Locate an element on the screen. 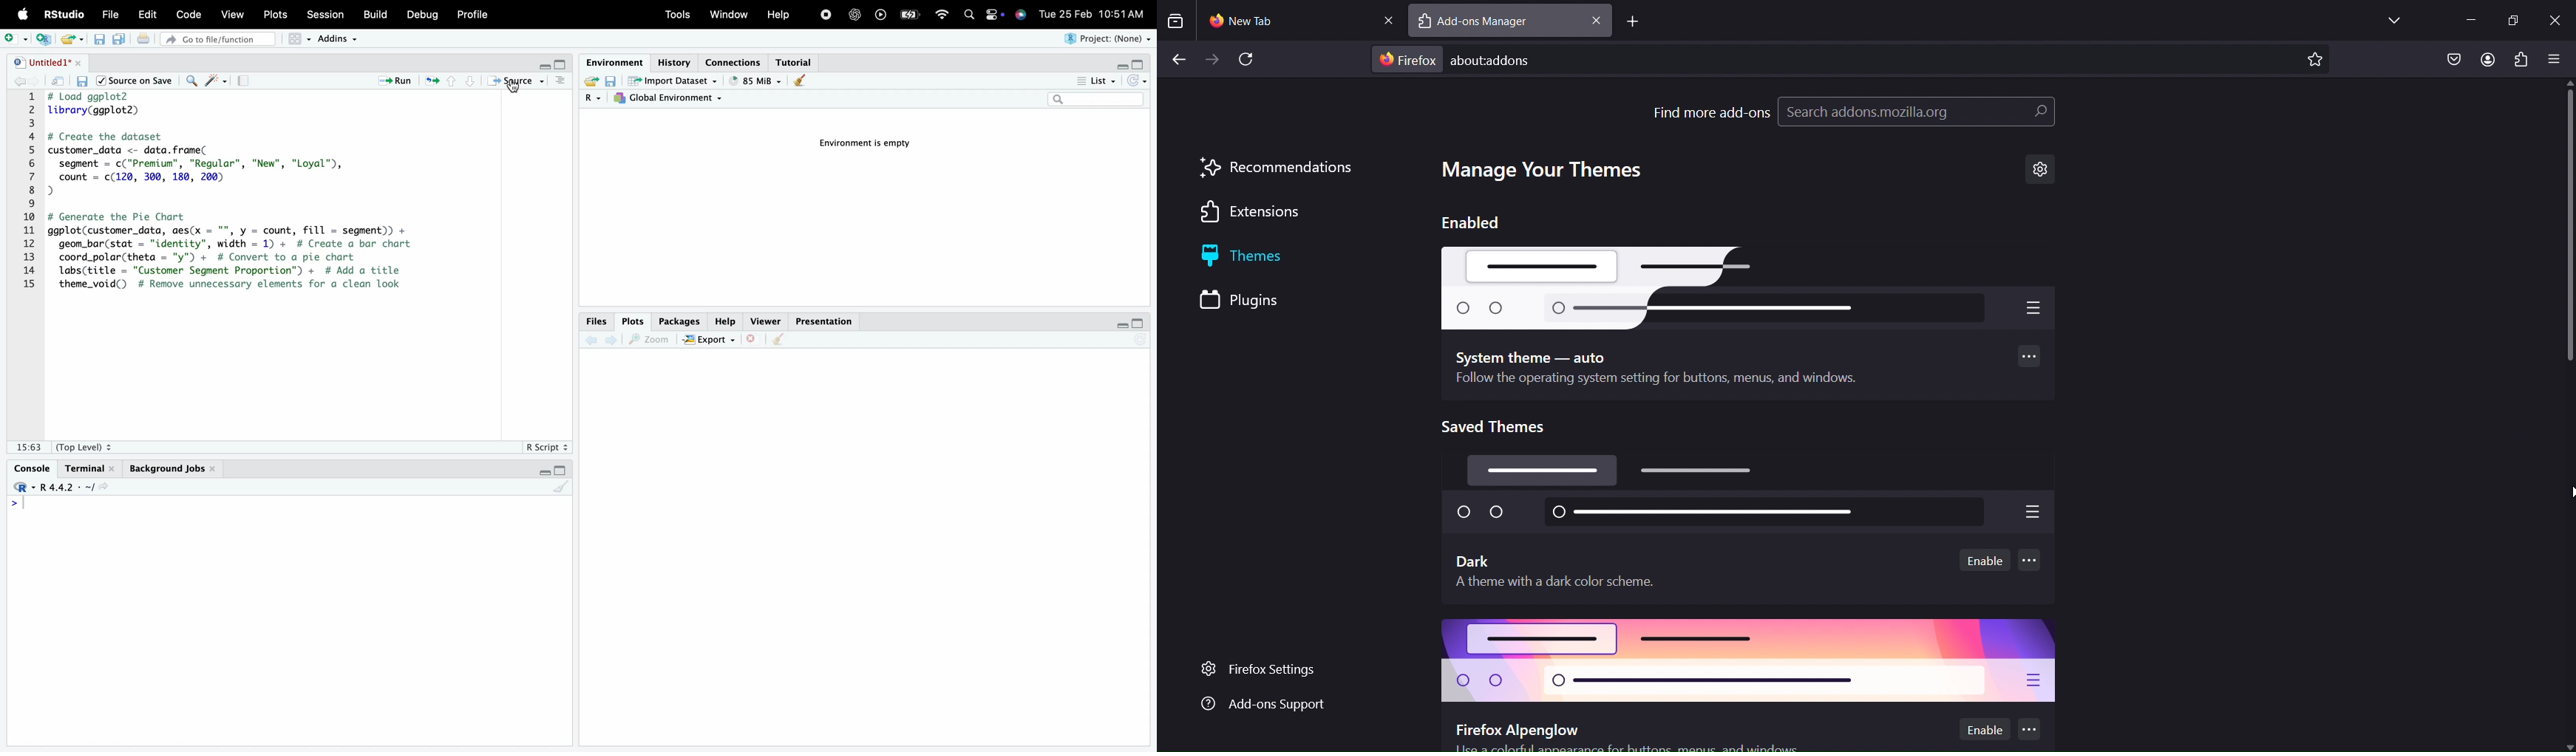  save to pocket is located at coordinates (2453, 60).